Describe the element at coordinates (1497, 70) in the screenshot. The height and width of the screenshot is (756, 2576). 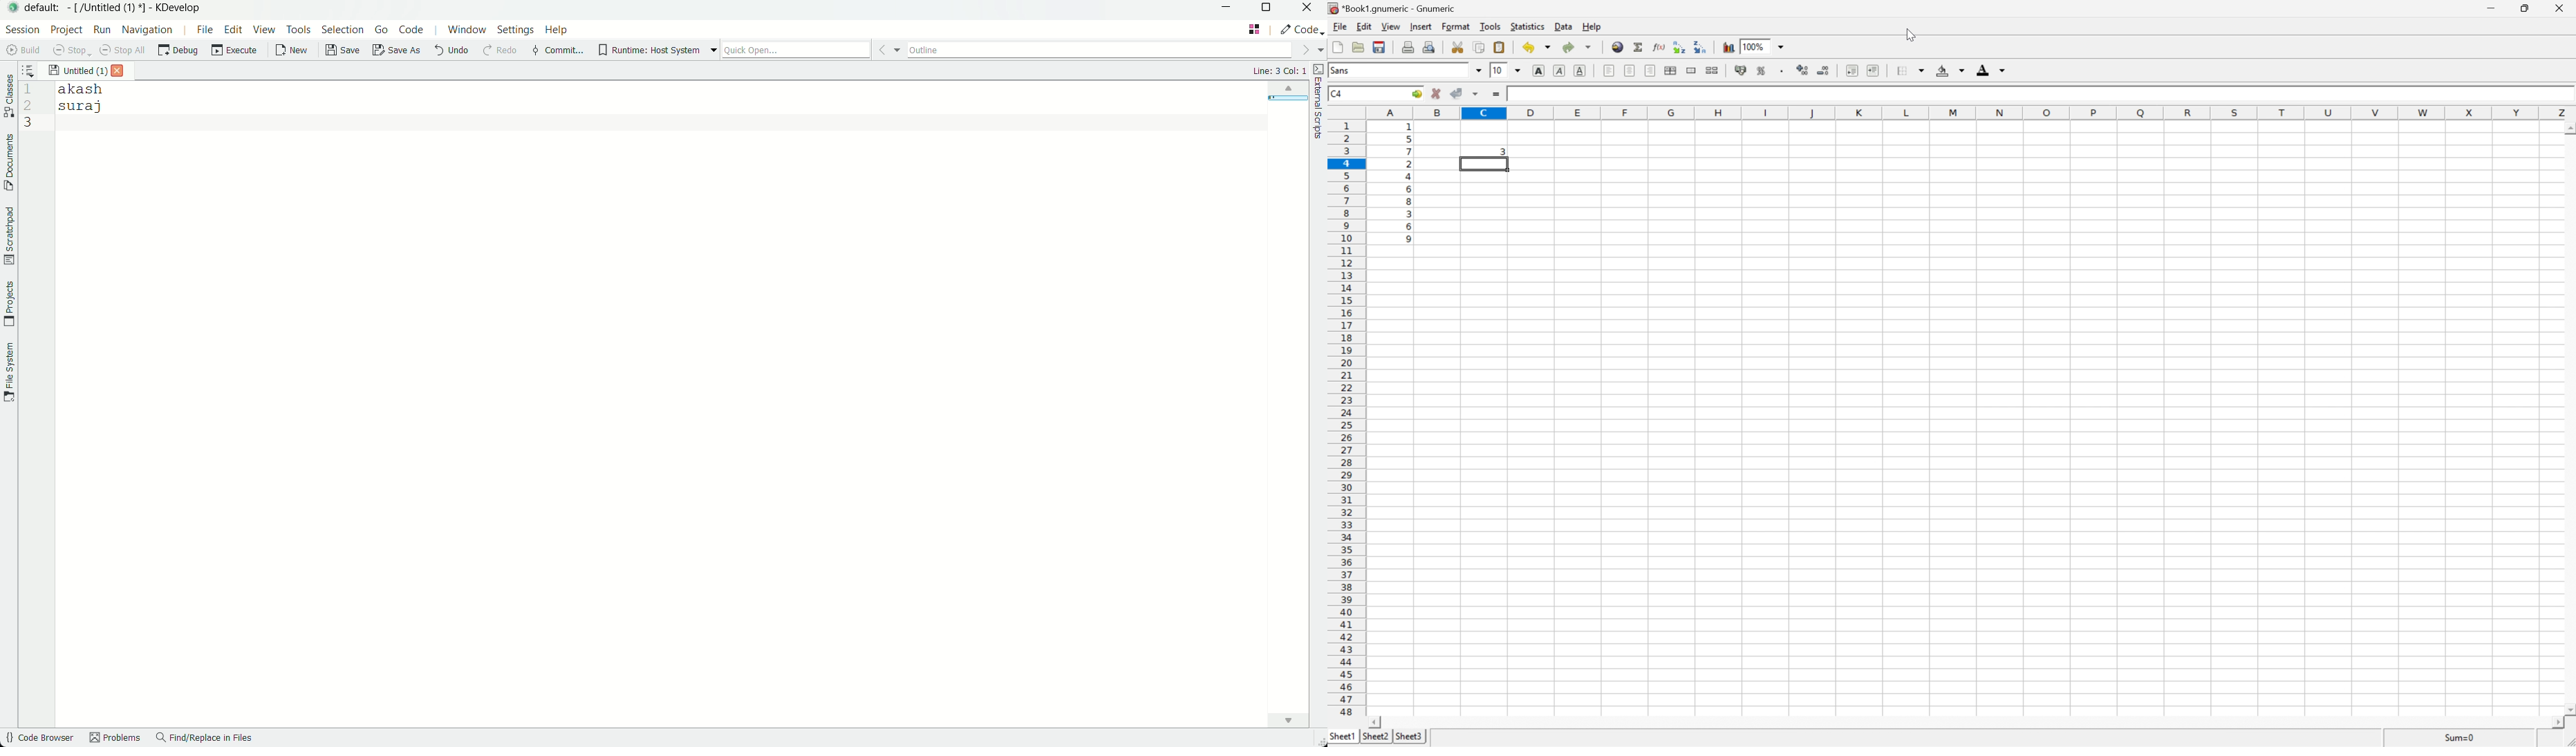
I see `10` at that location.